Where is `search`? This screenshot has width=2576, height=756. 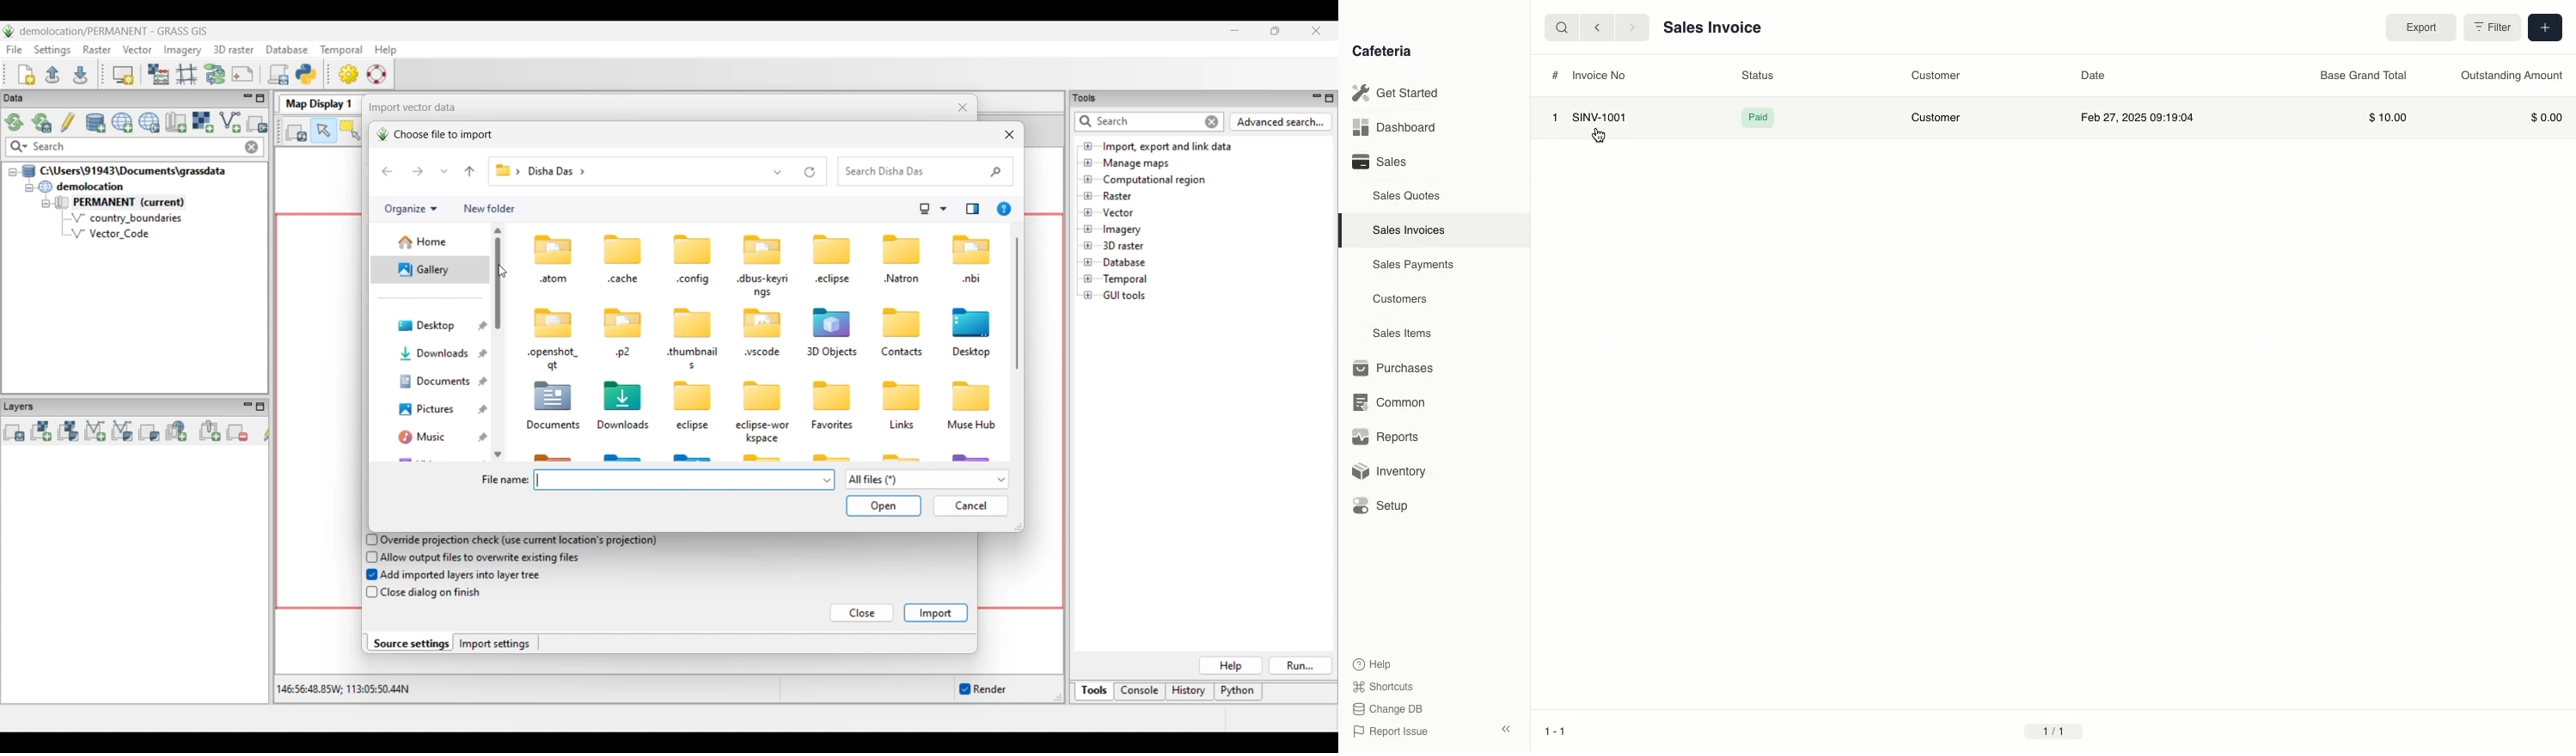
search is located at coordinates (1559, 27).